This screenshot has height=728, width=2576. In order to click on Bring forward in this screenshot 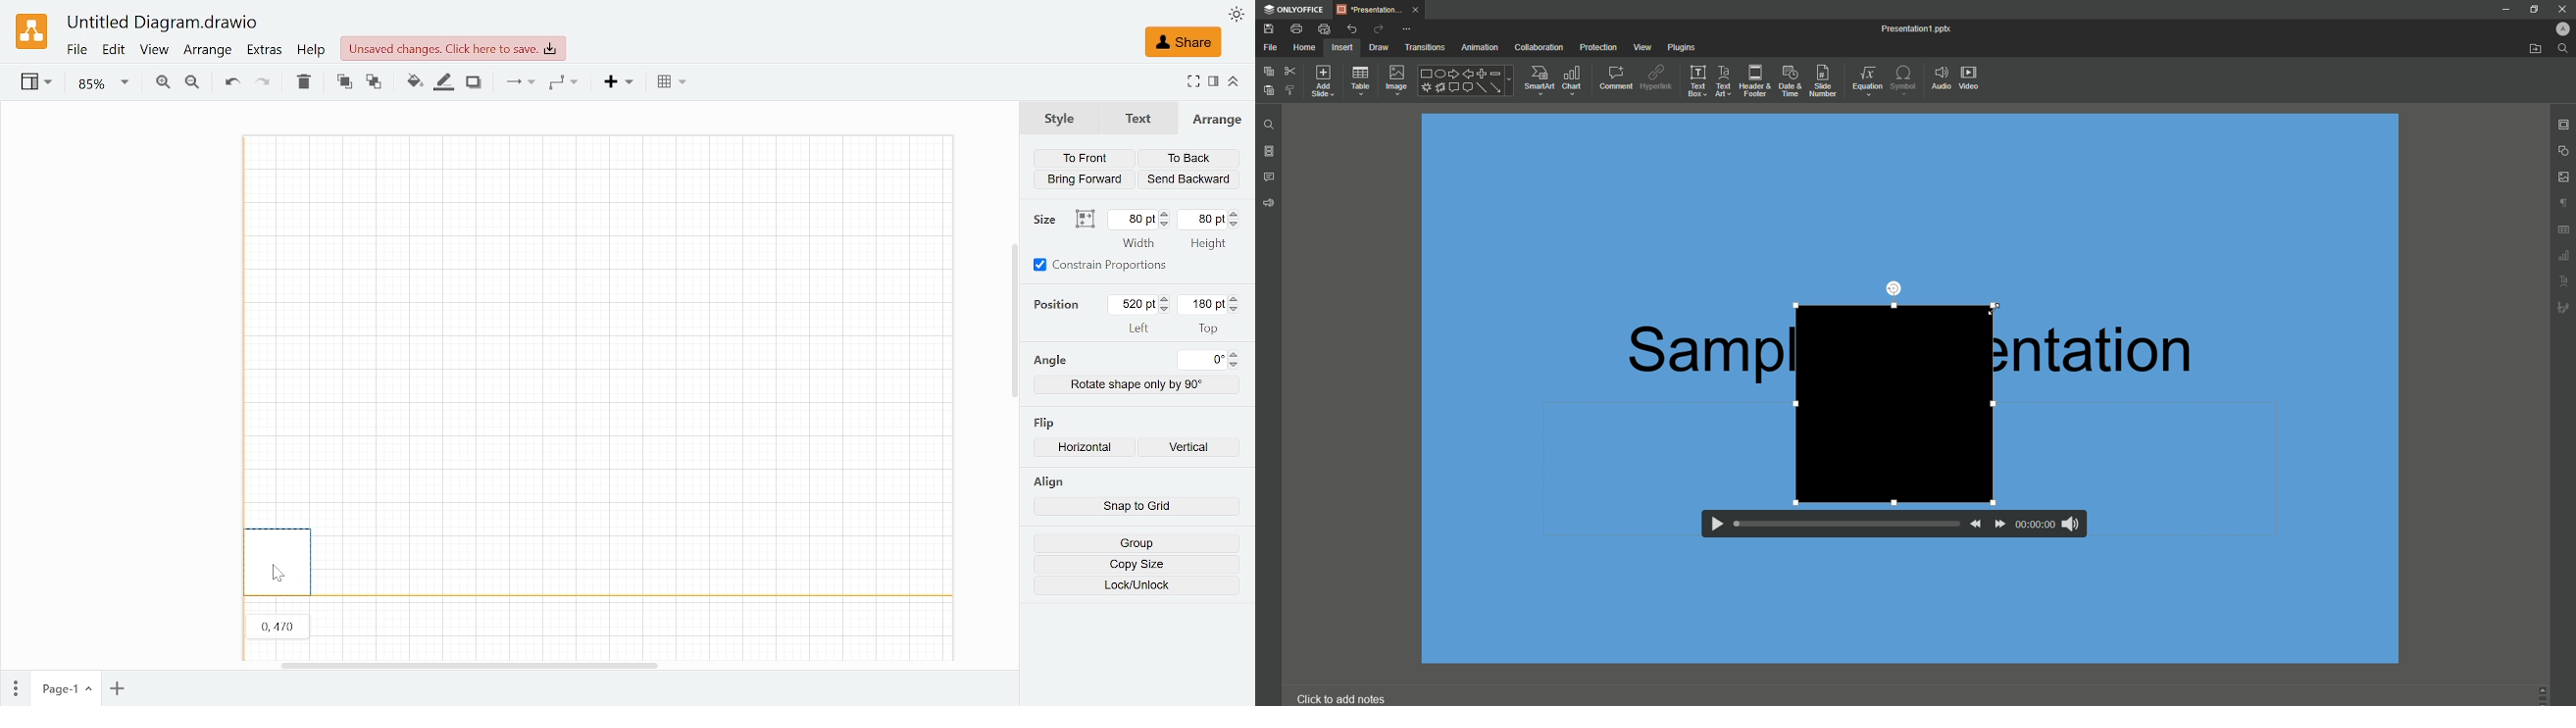, I will do `click(1086, 178)`.